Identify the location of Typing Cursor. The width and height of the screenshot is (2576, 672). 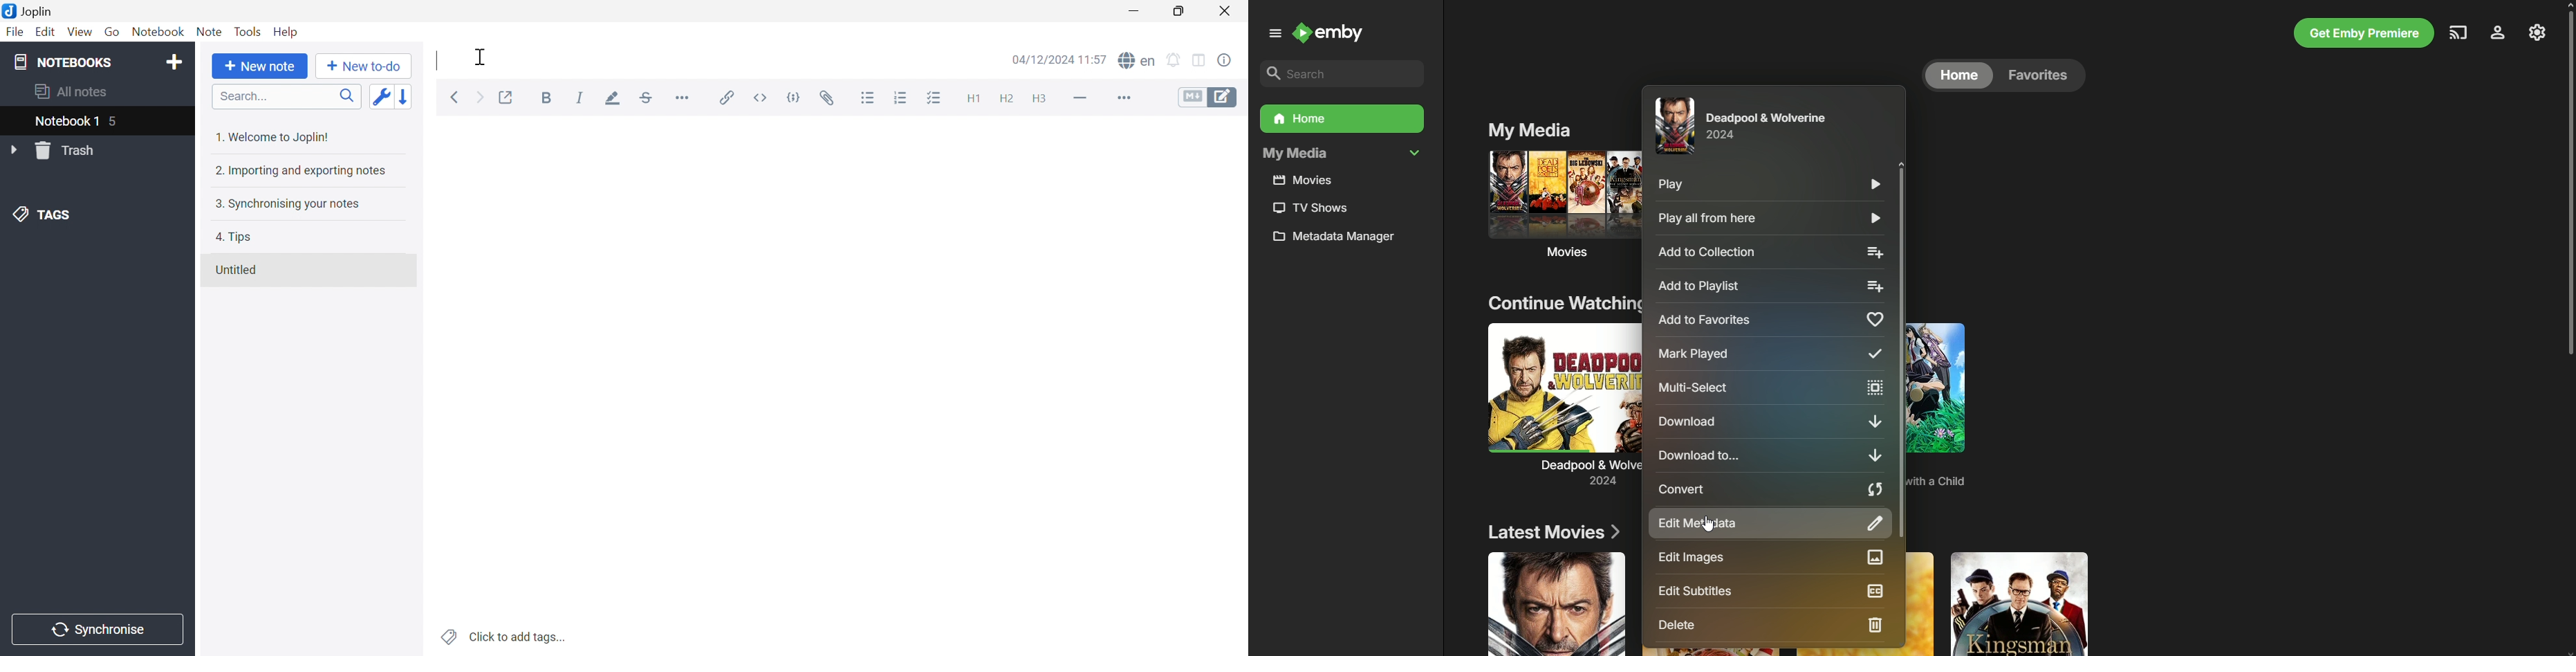
(482, 56).